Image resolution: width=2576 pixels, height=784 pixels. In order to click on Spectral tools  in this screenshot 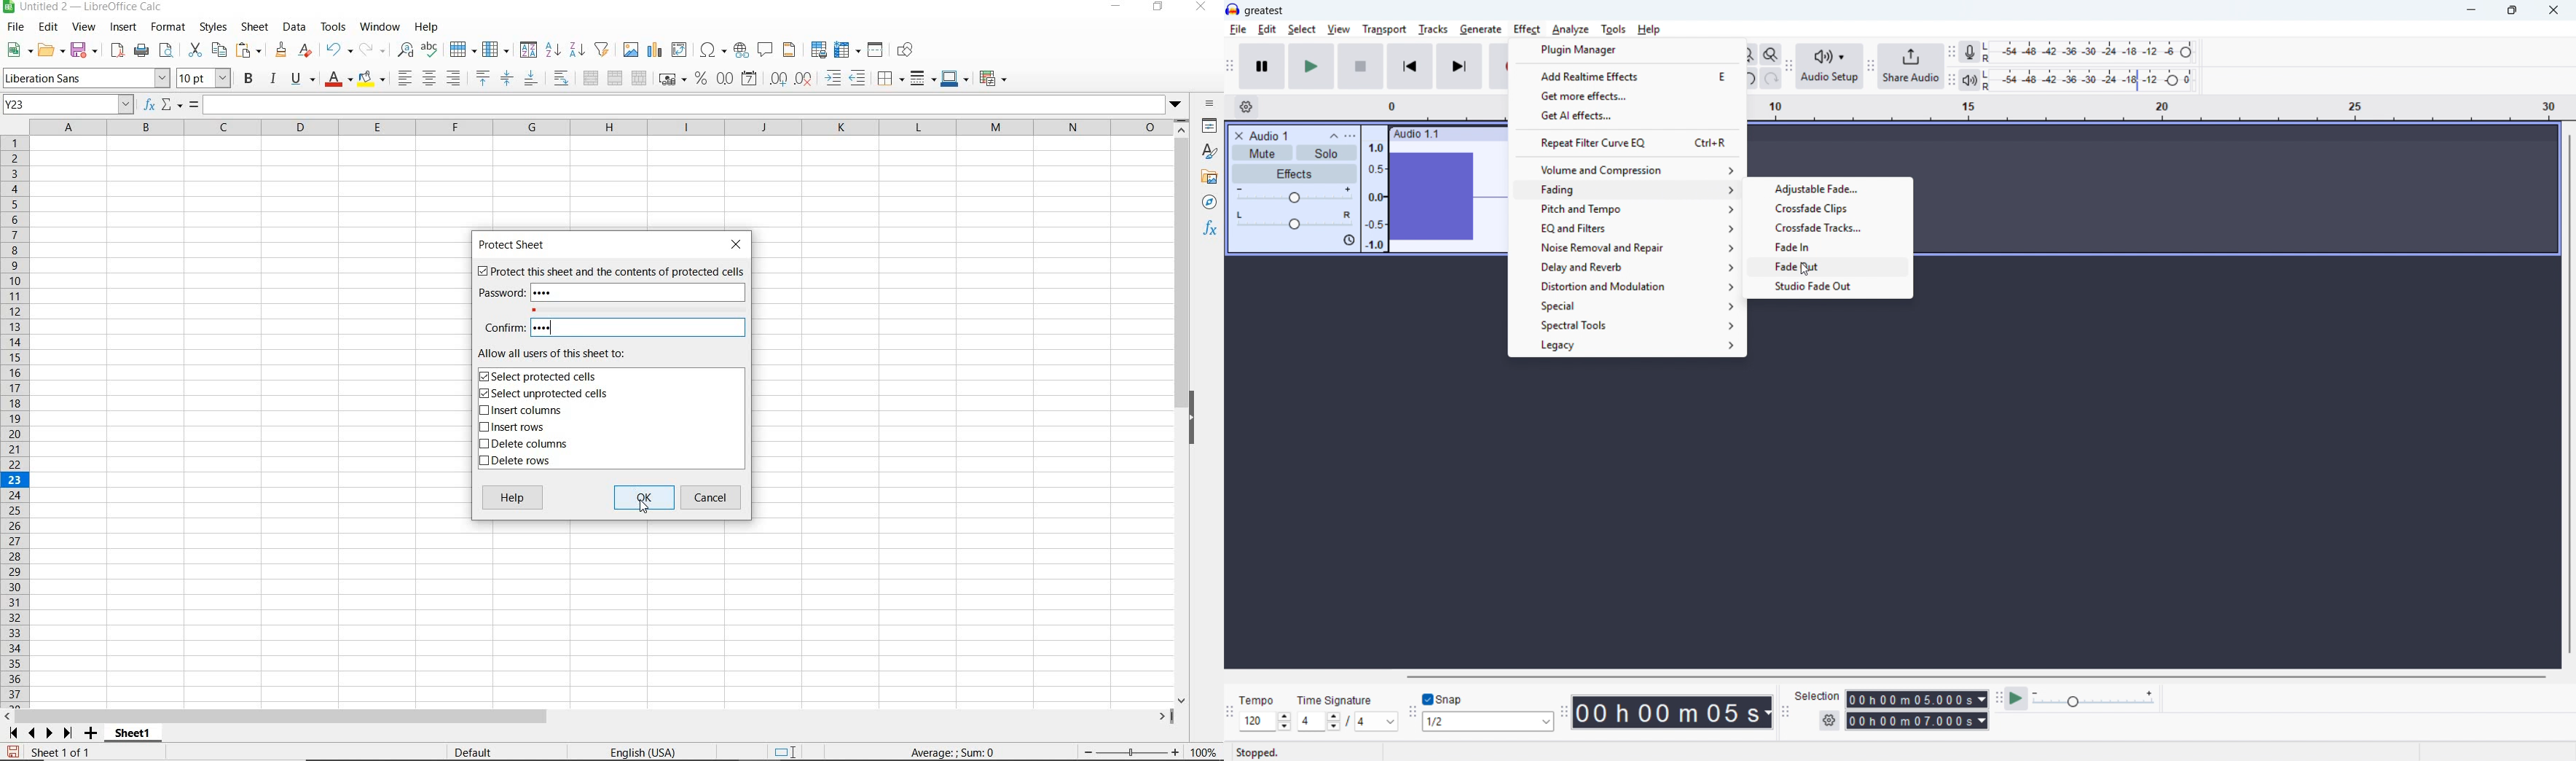, I will do `click(1628, 326)`.